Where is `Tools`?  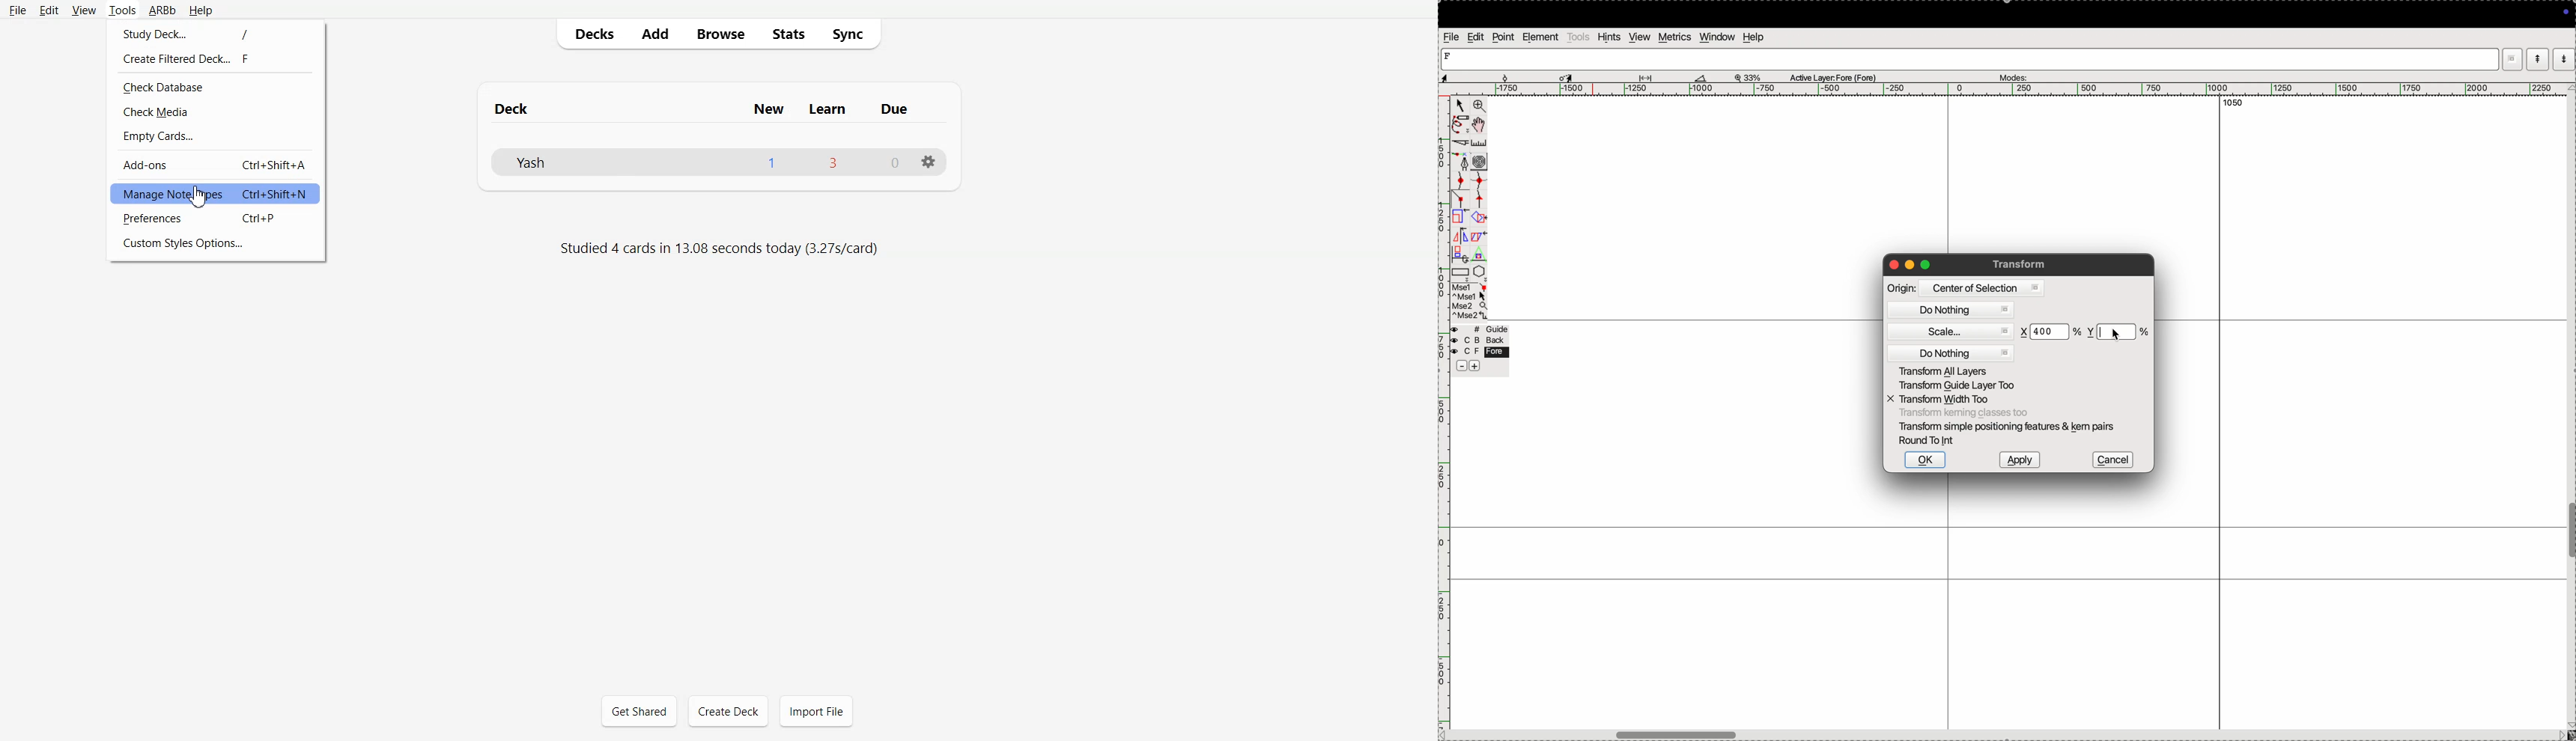 Tools is located at coordinates (122, 10).